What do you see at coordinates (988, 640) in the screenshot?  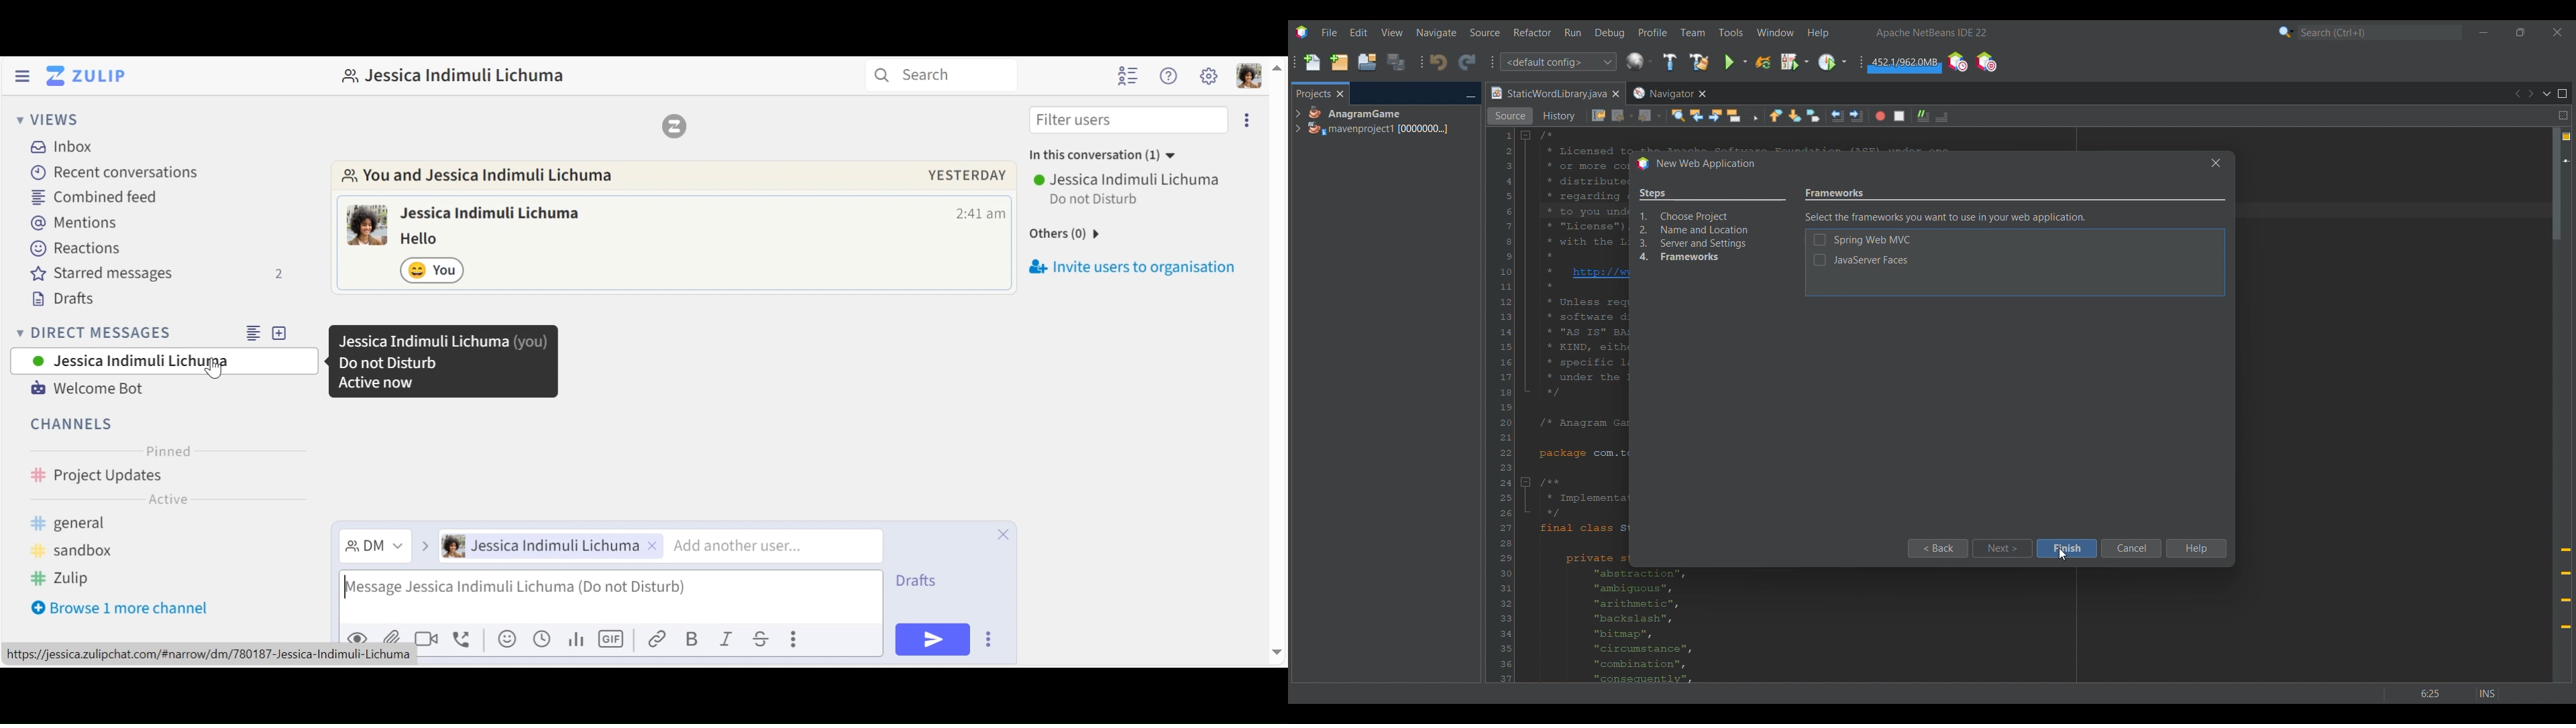 I see `Send options` at bounding box center [988, 640].